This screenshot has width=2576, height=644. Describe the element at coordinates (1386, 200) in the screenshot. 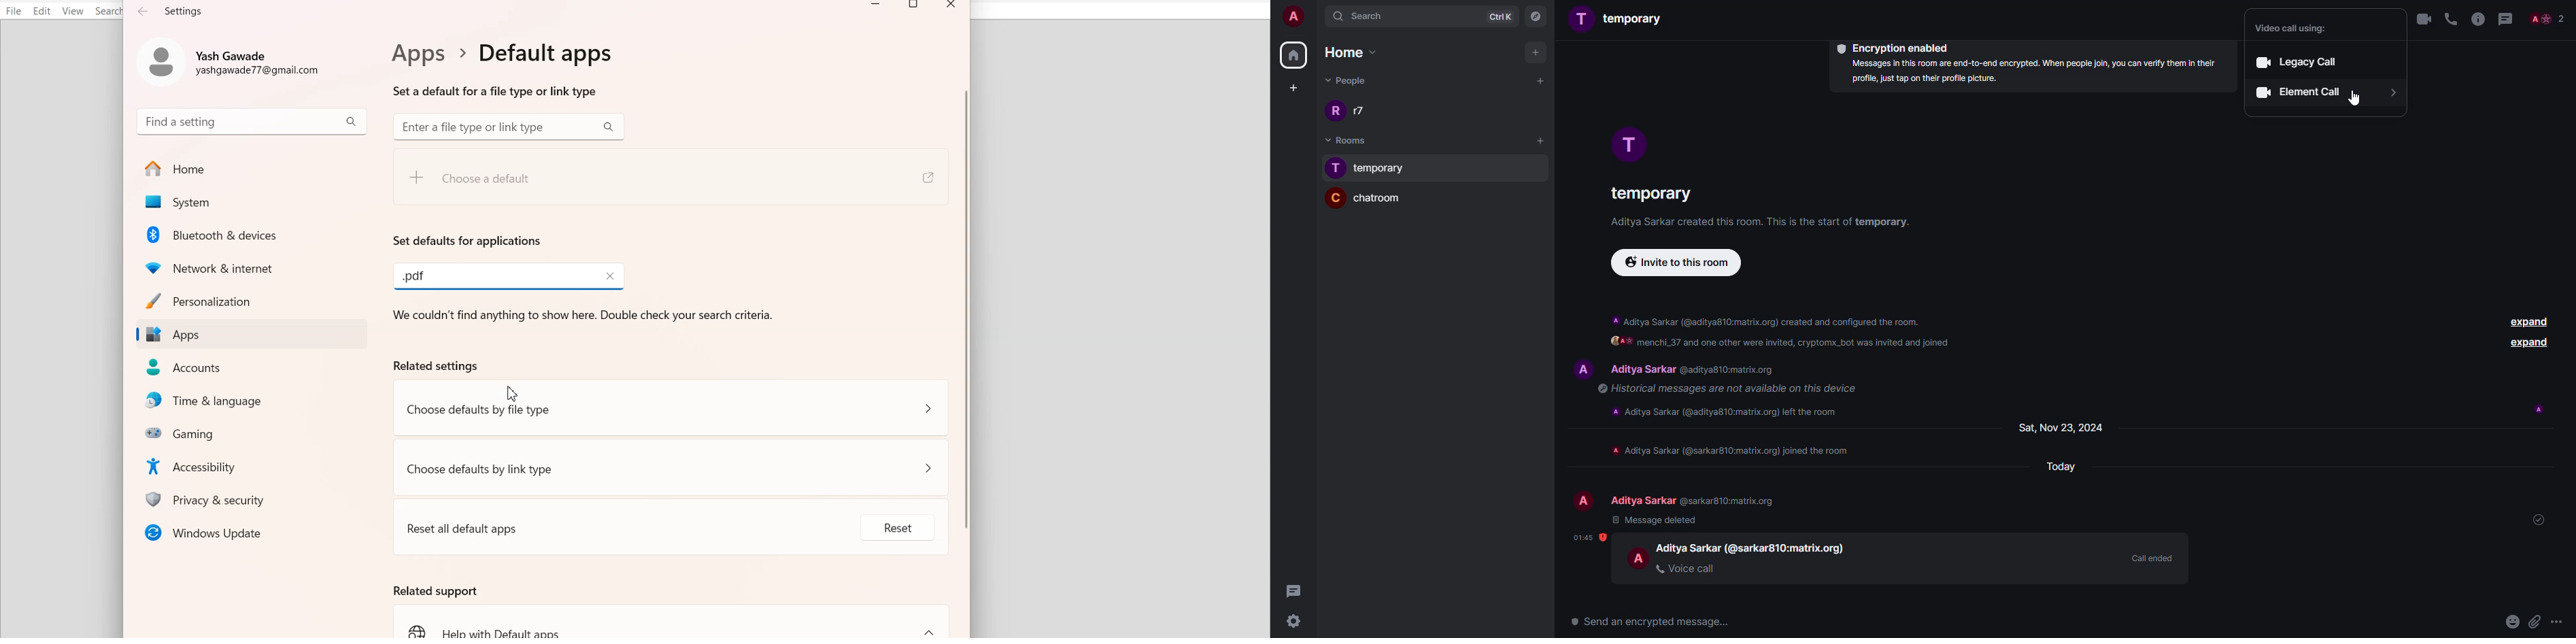

I see `room` at that location.